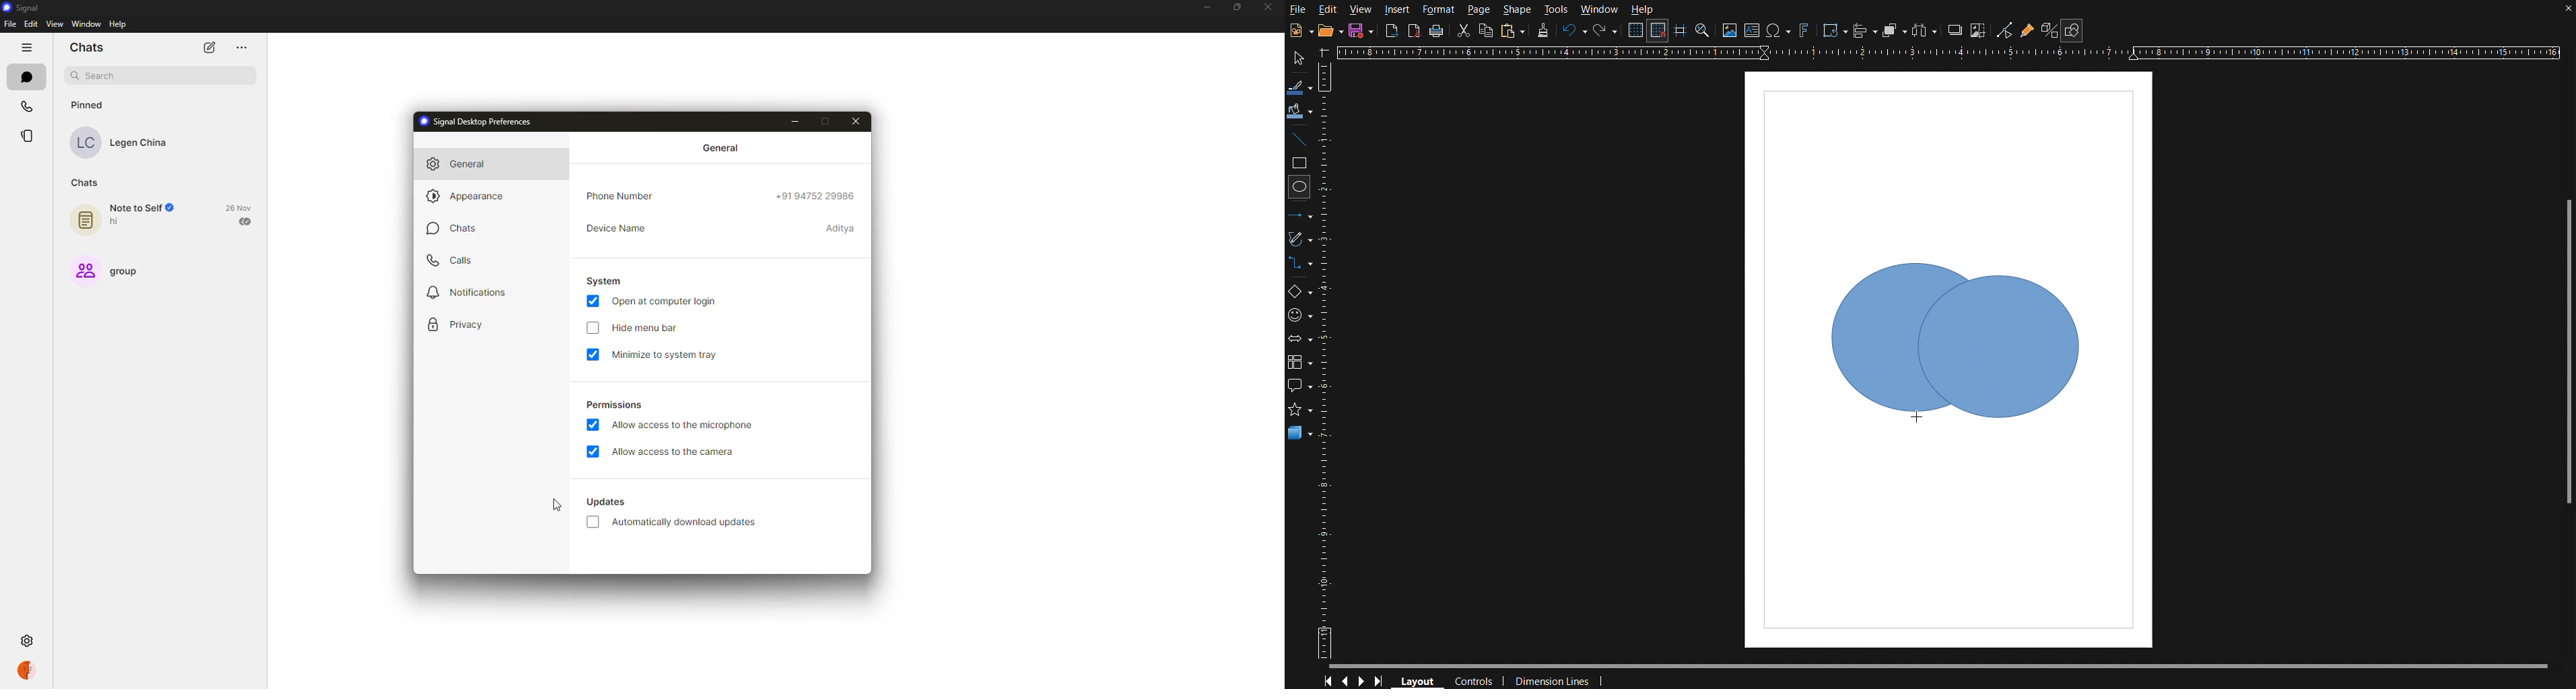 This screenshot has height=700, width=2576. What do you see at coordinates (1438, 30) in the screenshot?
I see `Print` at bounding box center [1438, 30].